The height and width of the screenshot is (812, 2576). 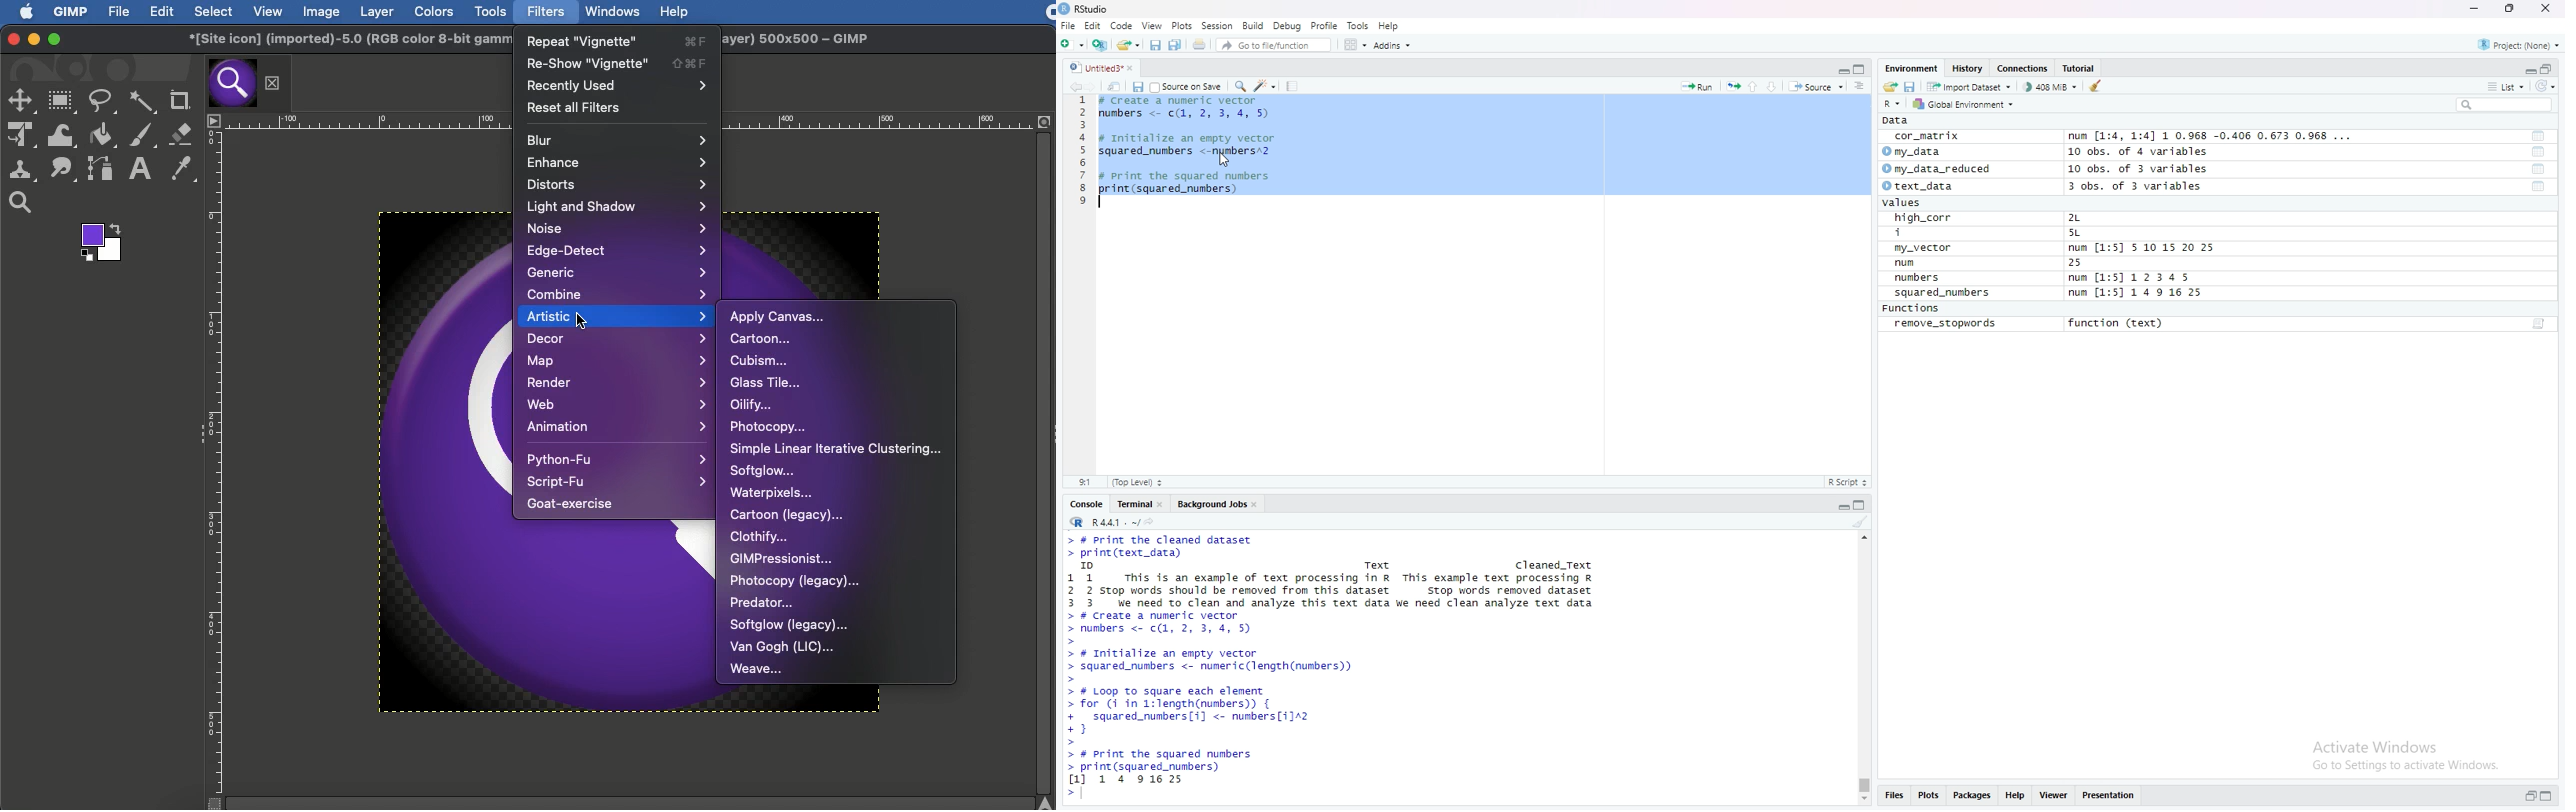 I want to click on Animation, so click(x=614, y=426).